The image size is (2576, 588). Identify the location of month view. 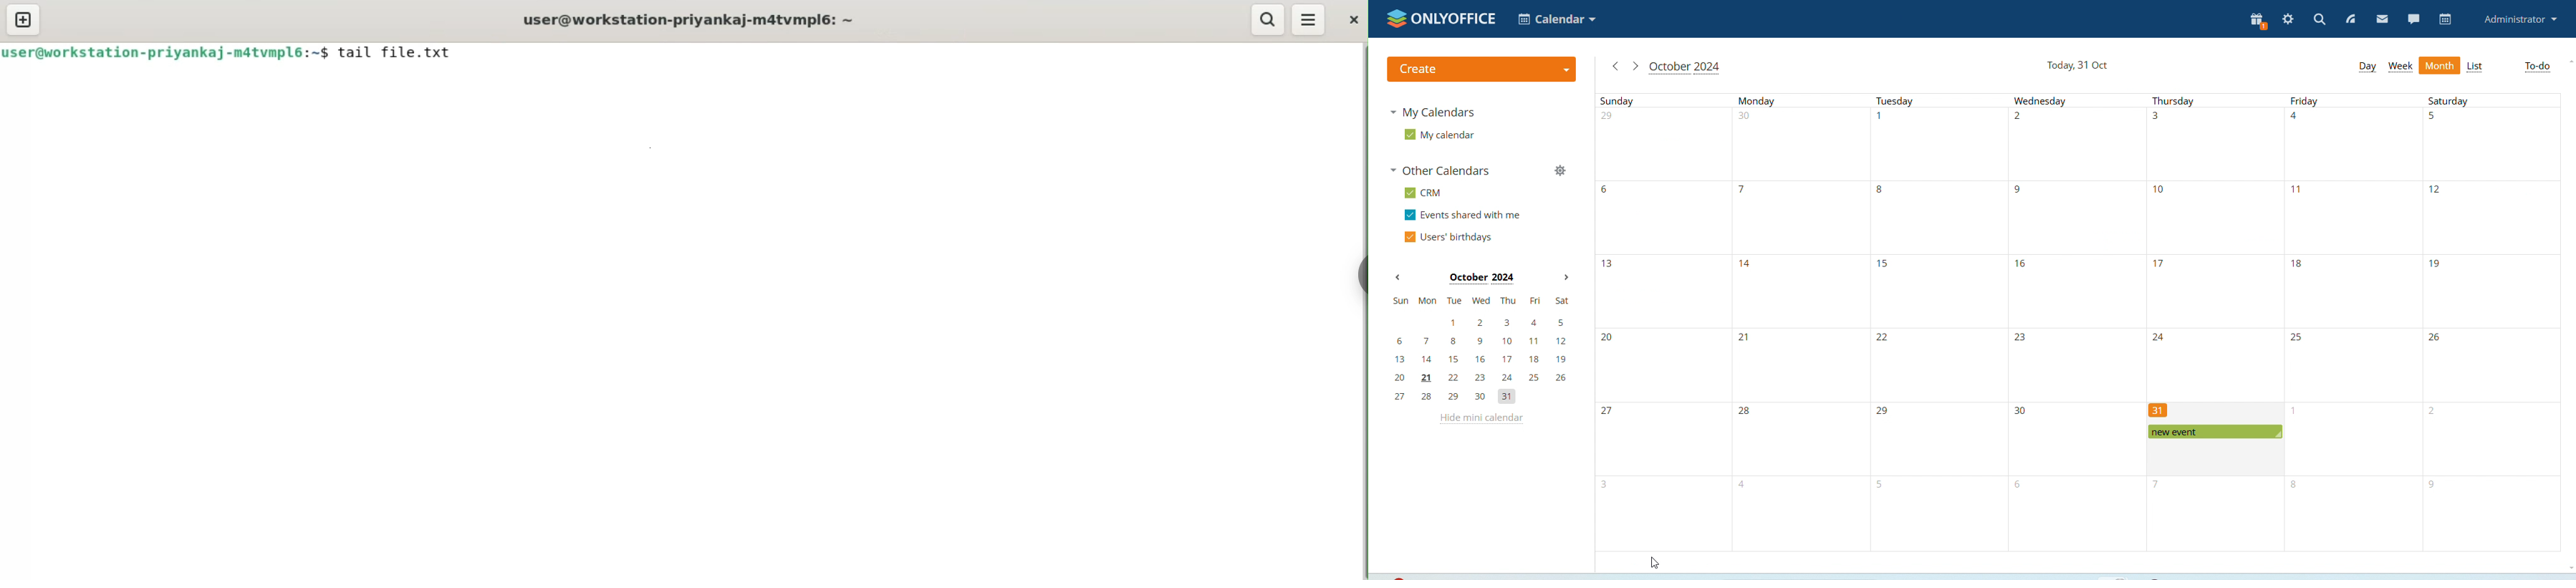
(2440, 65).